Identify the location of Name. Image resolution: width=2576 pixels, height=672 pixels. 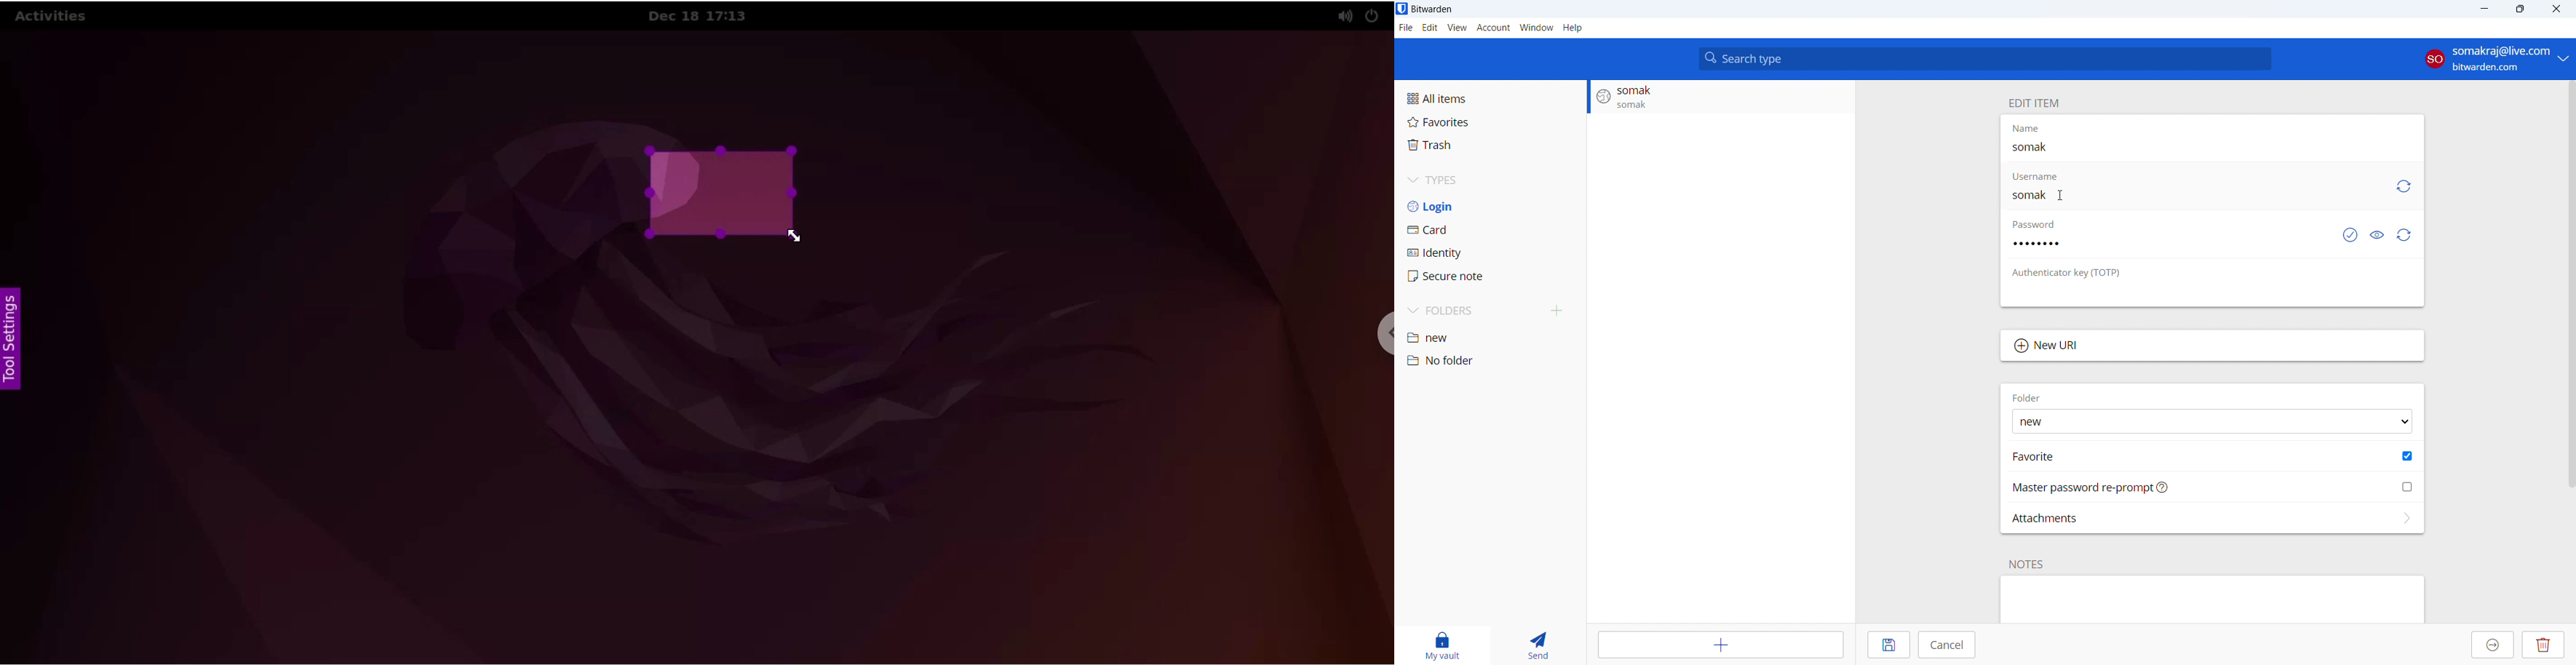
(2032, 130).